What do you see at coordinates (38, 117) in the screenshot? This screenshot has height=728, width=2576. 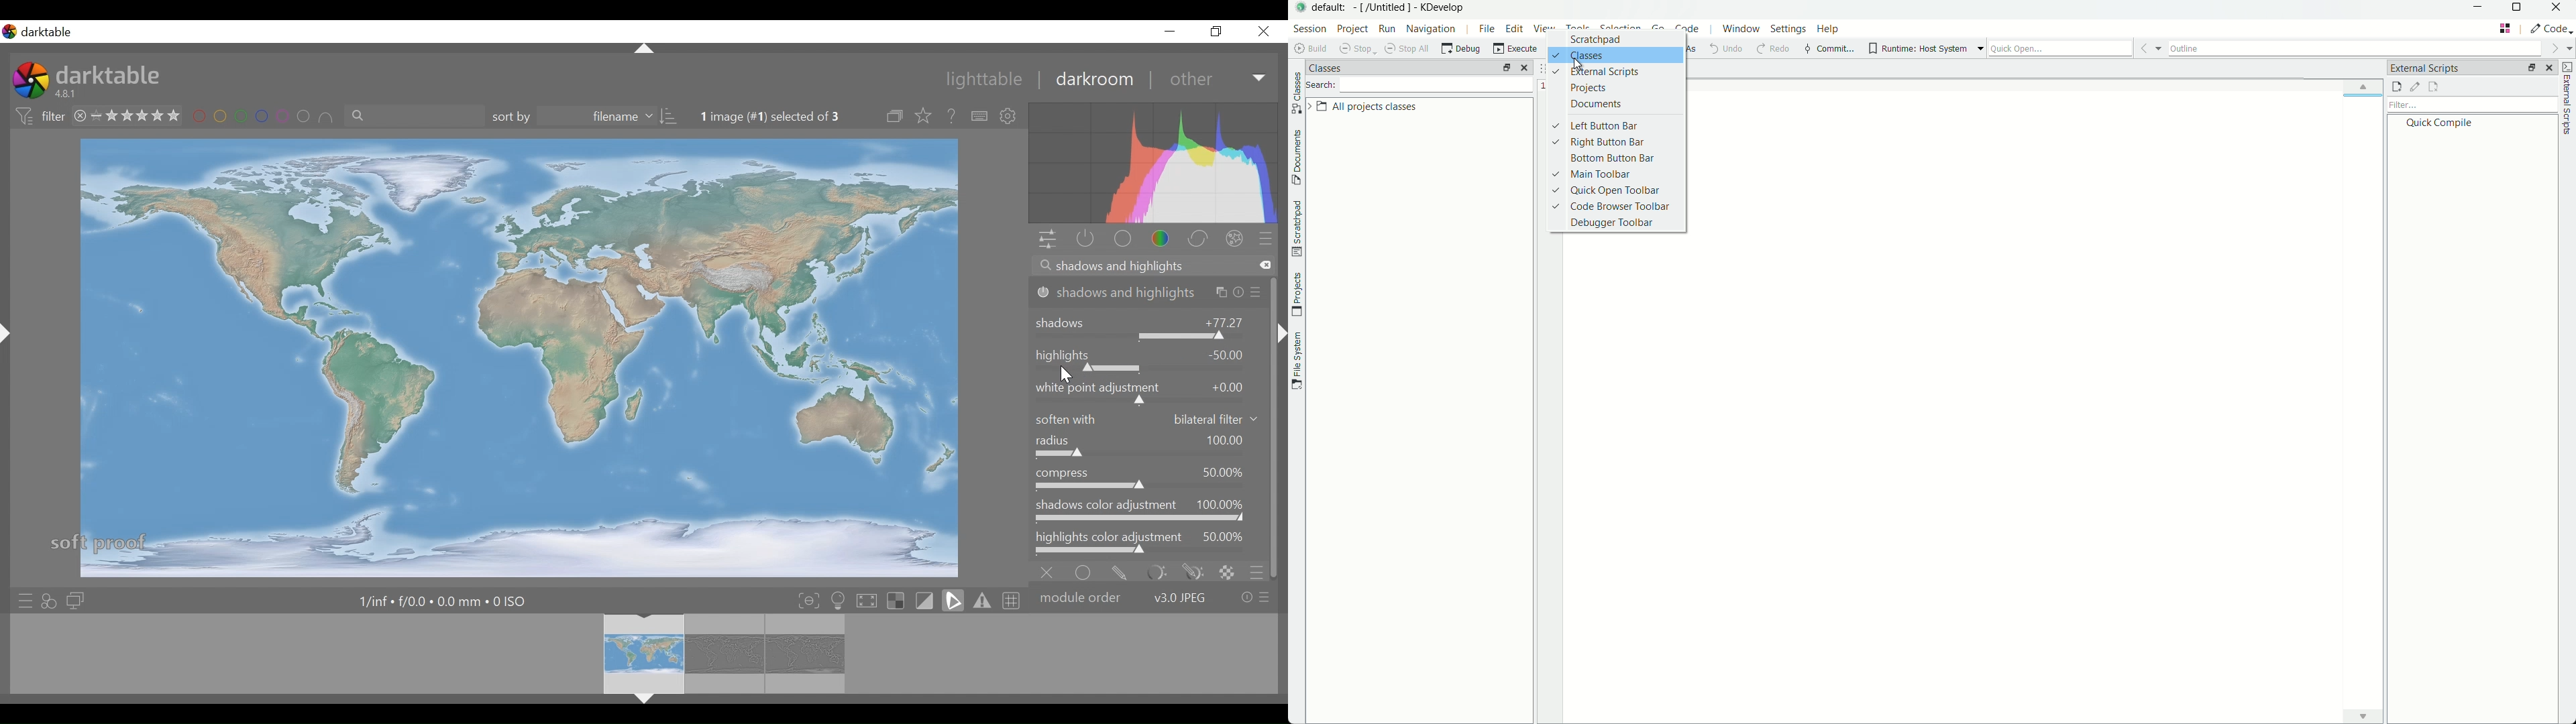 I see `filter` at bounding box center [38, 117].